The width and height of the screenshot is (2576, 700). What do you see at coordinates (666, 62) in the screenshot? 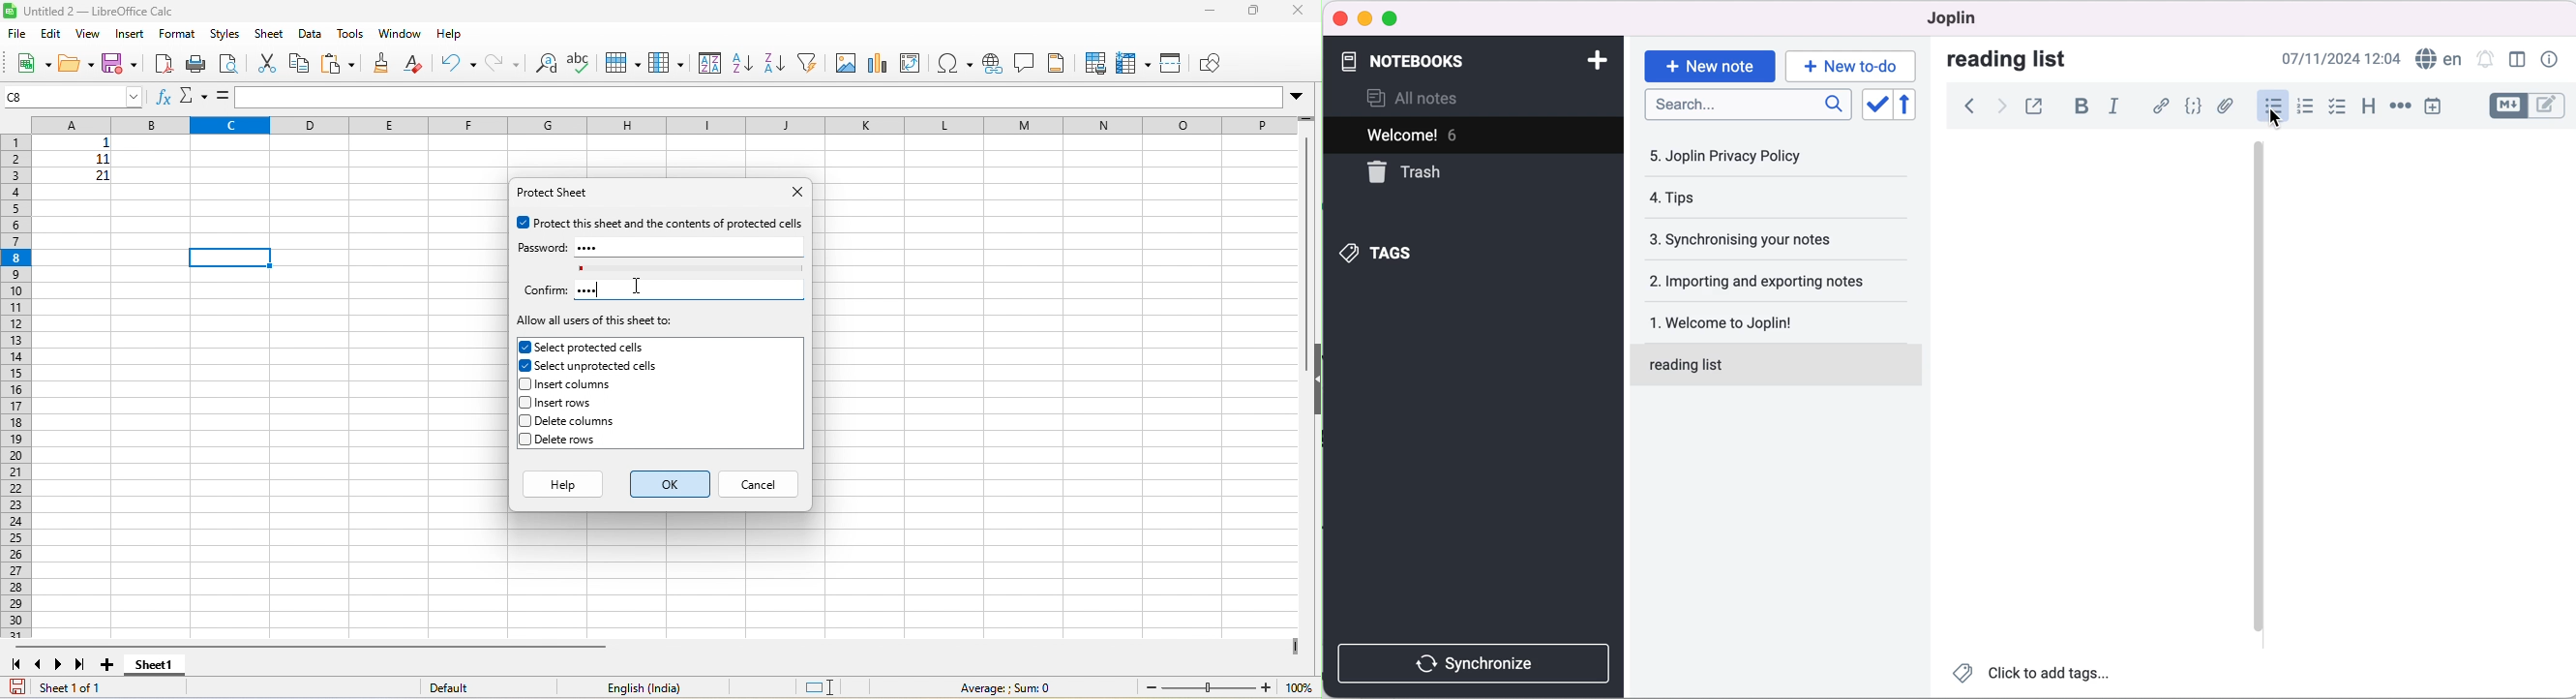
I see `column` at bounding box center [666, 62].